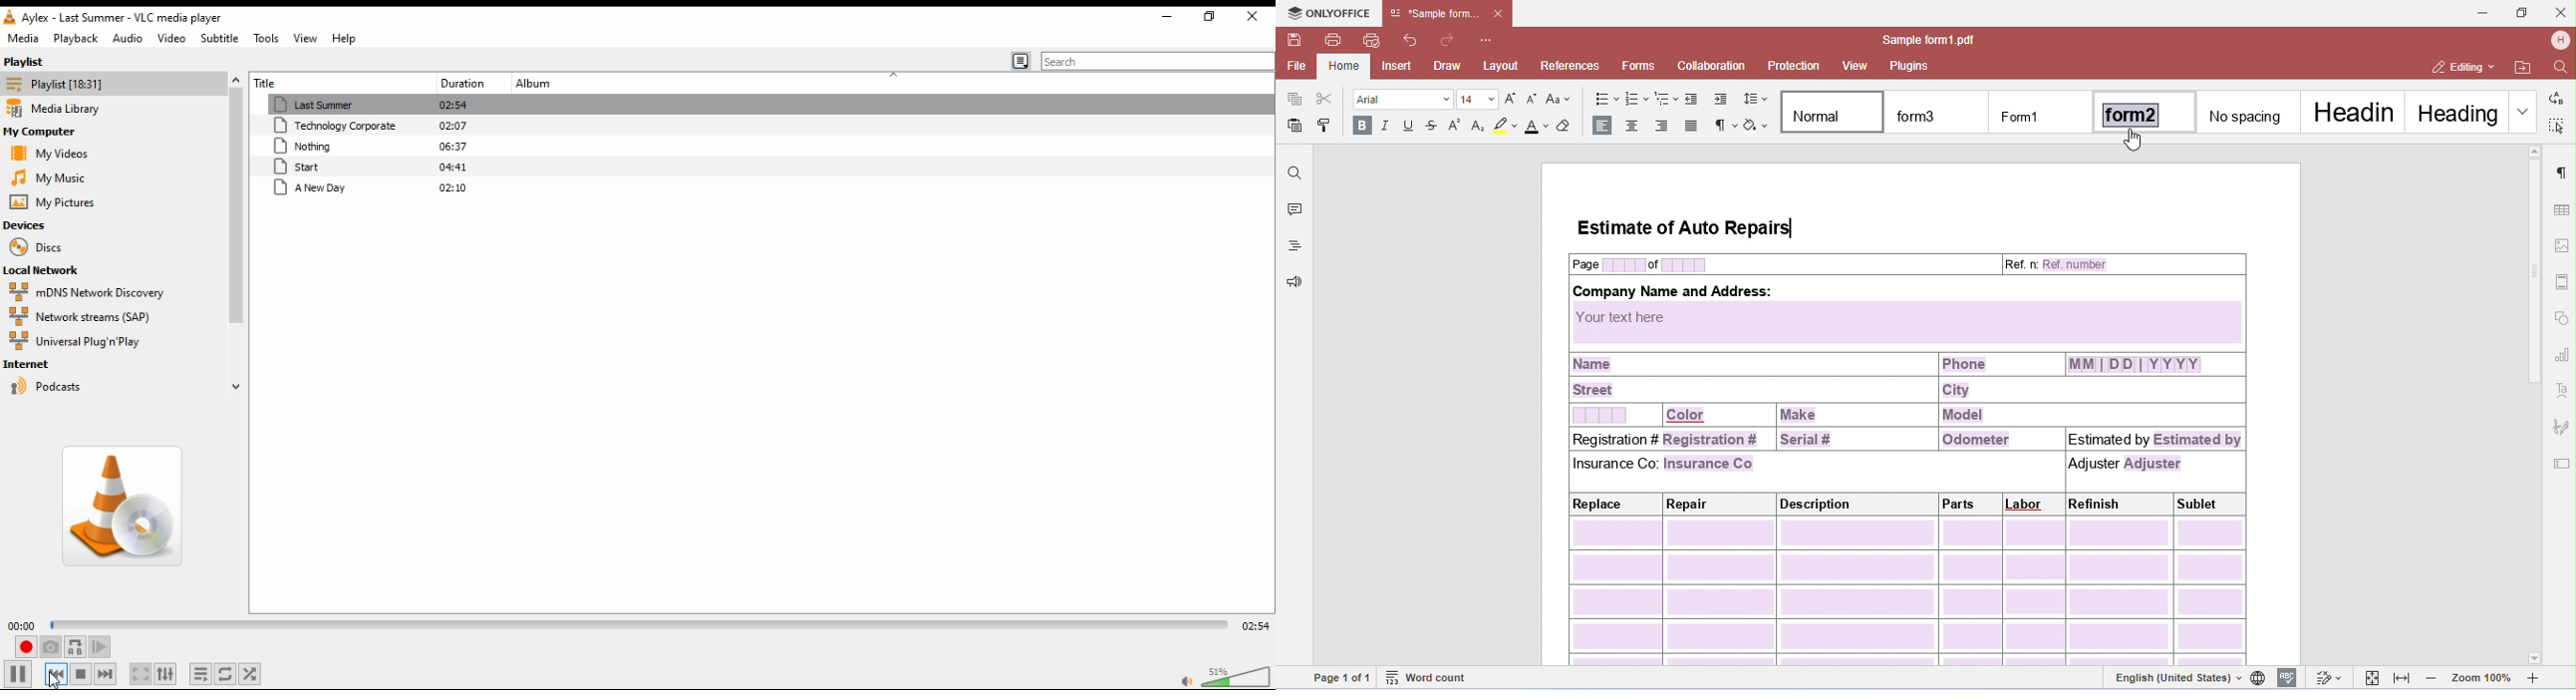  What do you see at coordinates (146, 17) in the screenshot?
I see `aylex - technology corporate - VLC media player` at bounding box center [146, 17].